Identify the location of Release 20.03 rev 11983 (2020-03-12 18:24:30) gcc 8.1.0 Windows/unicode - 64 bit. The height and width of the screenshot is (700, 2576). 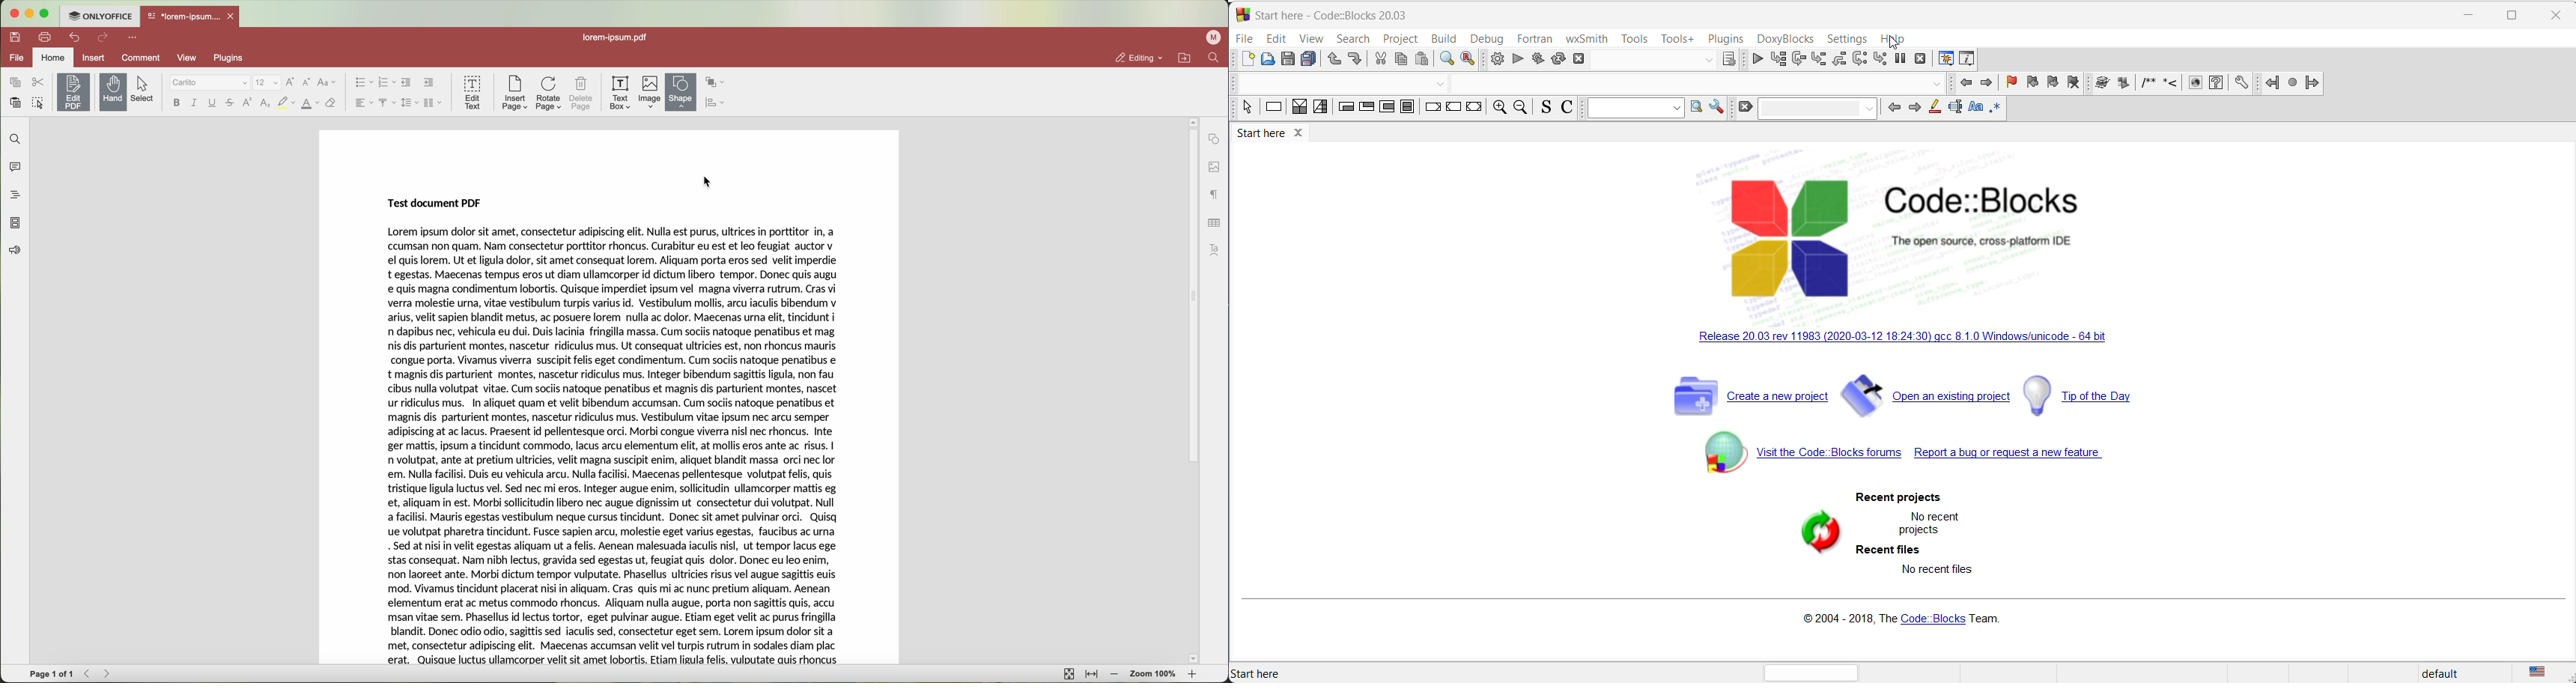
(1903, 339).